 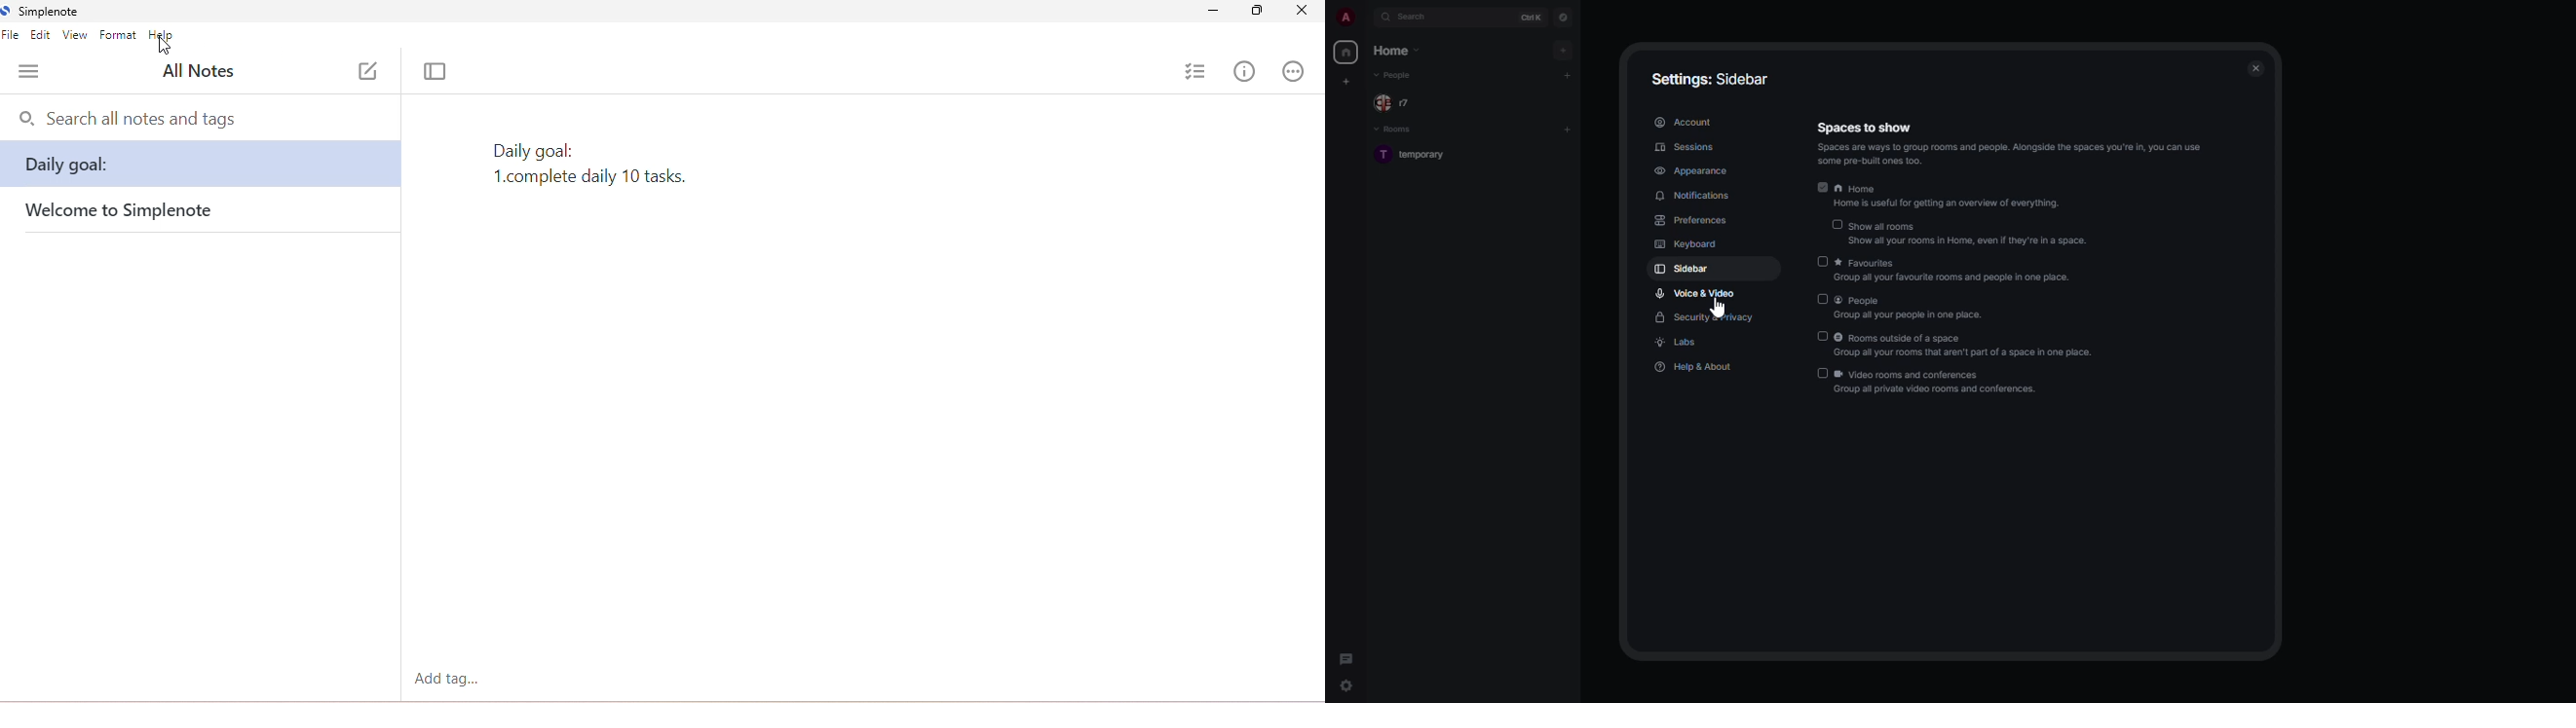 What do you see at coordinates (202, 120) in the screenshot?
I see `search bar` at bounding box center [202, 120].